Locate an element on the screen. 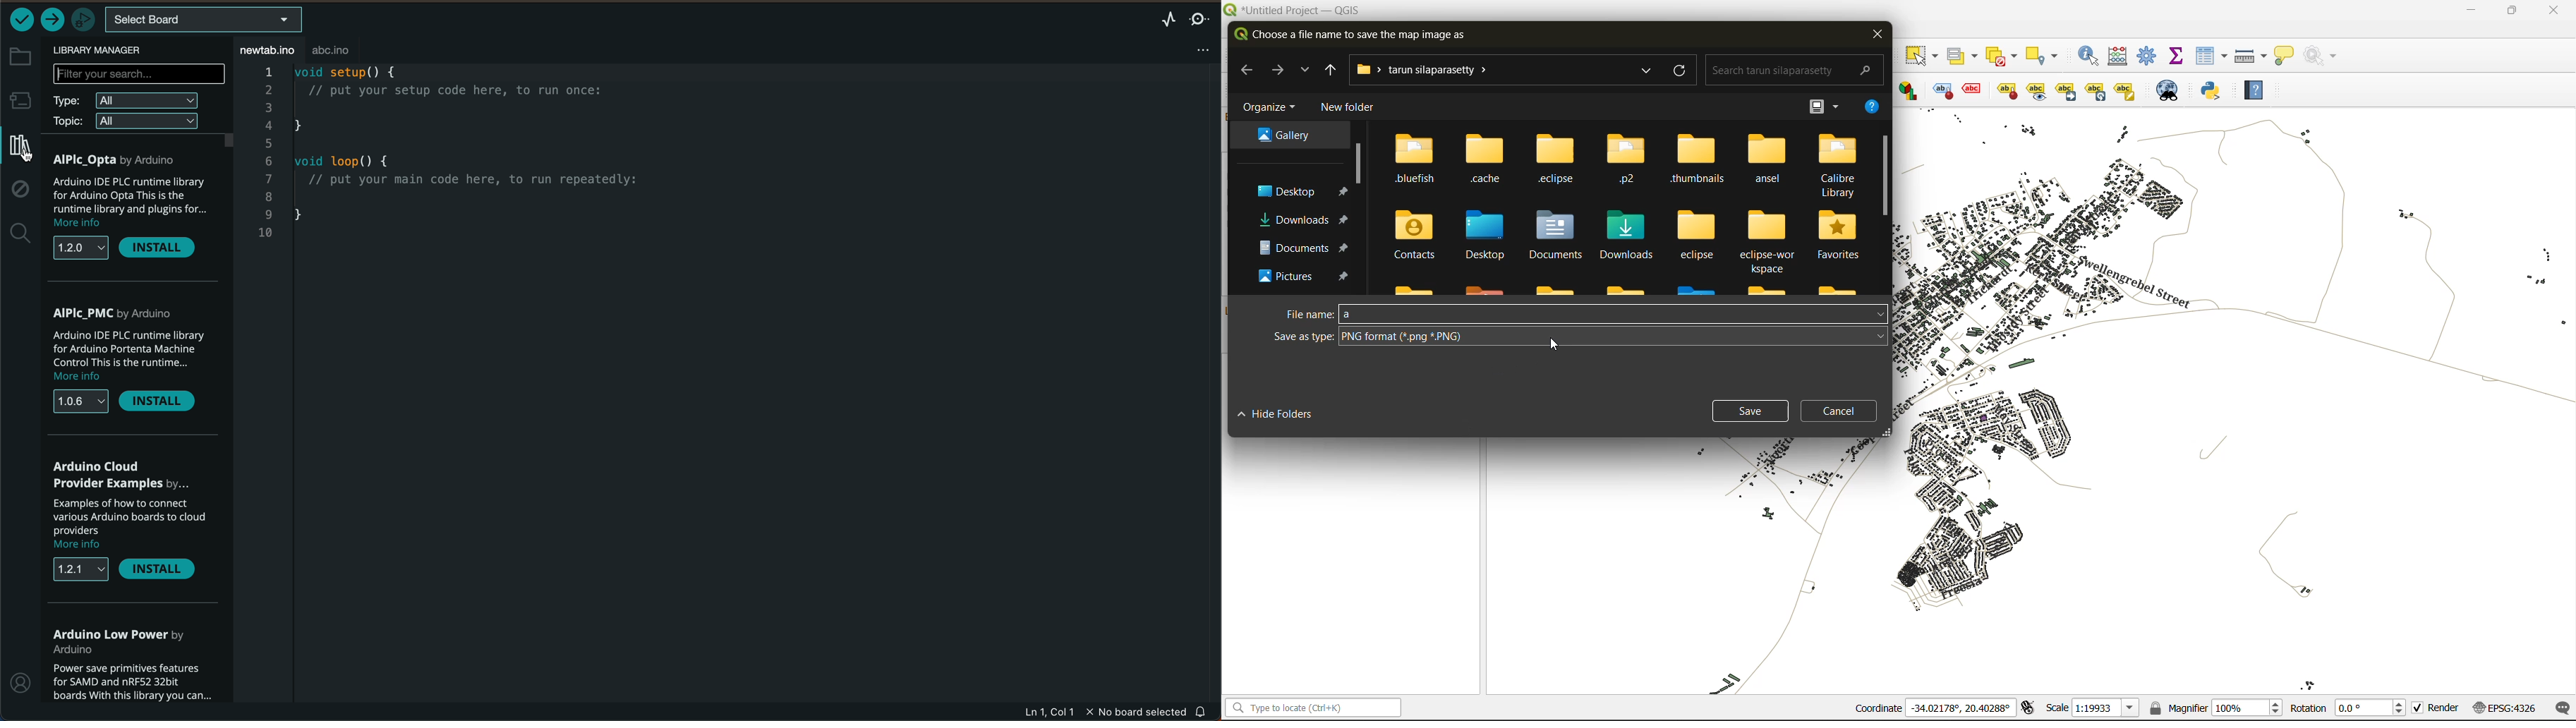 Image resolution: width=2576 pixels, height=728 pixels. coordinates is located at coordinates (1933, 709).